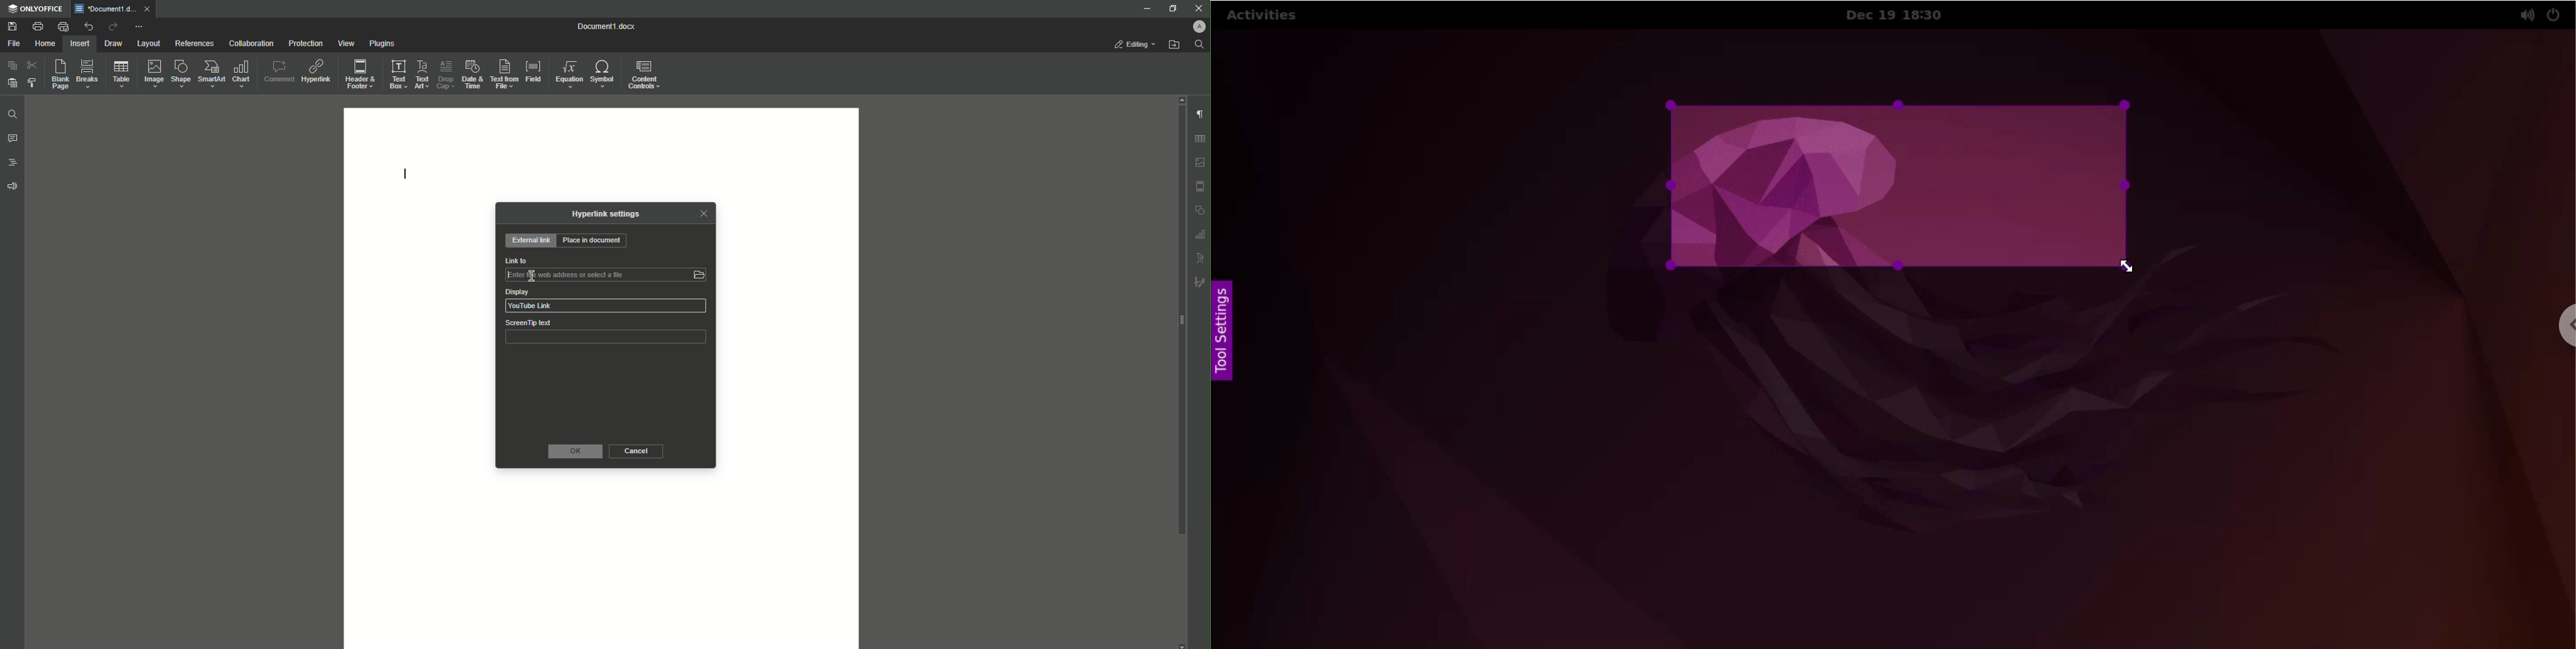 The image size is (2576, 672). What do you see at coordinates (1200, 114) in the screenshot?
I see `Paragraph Settings` at bounding box center [1200, 114].